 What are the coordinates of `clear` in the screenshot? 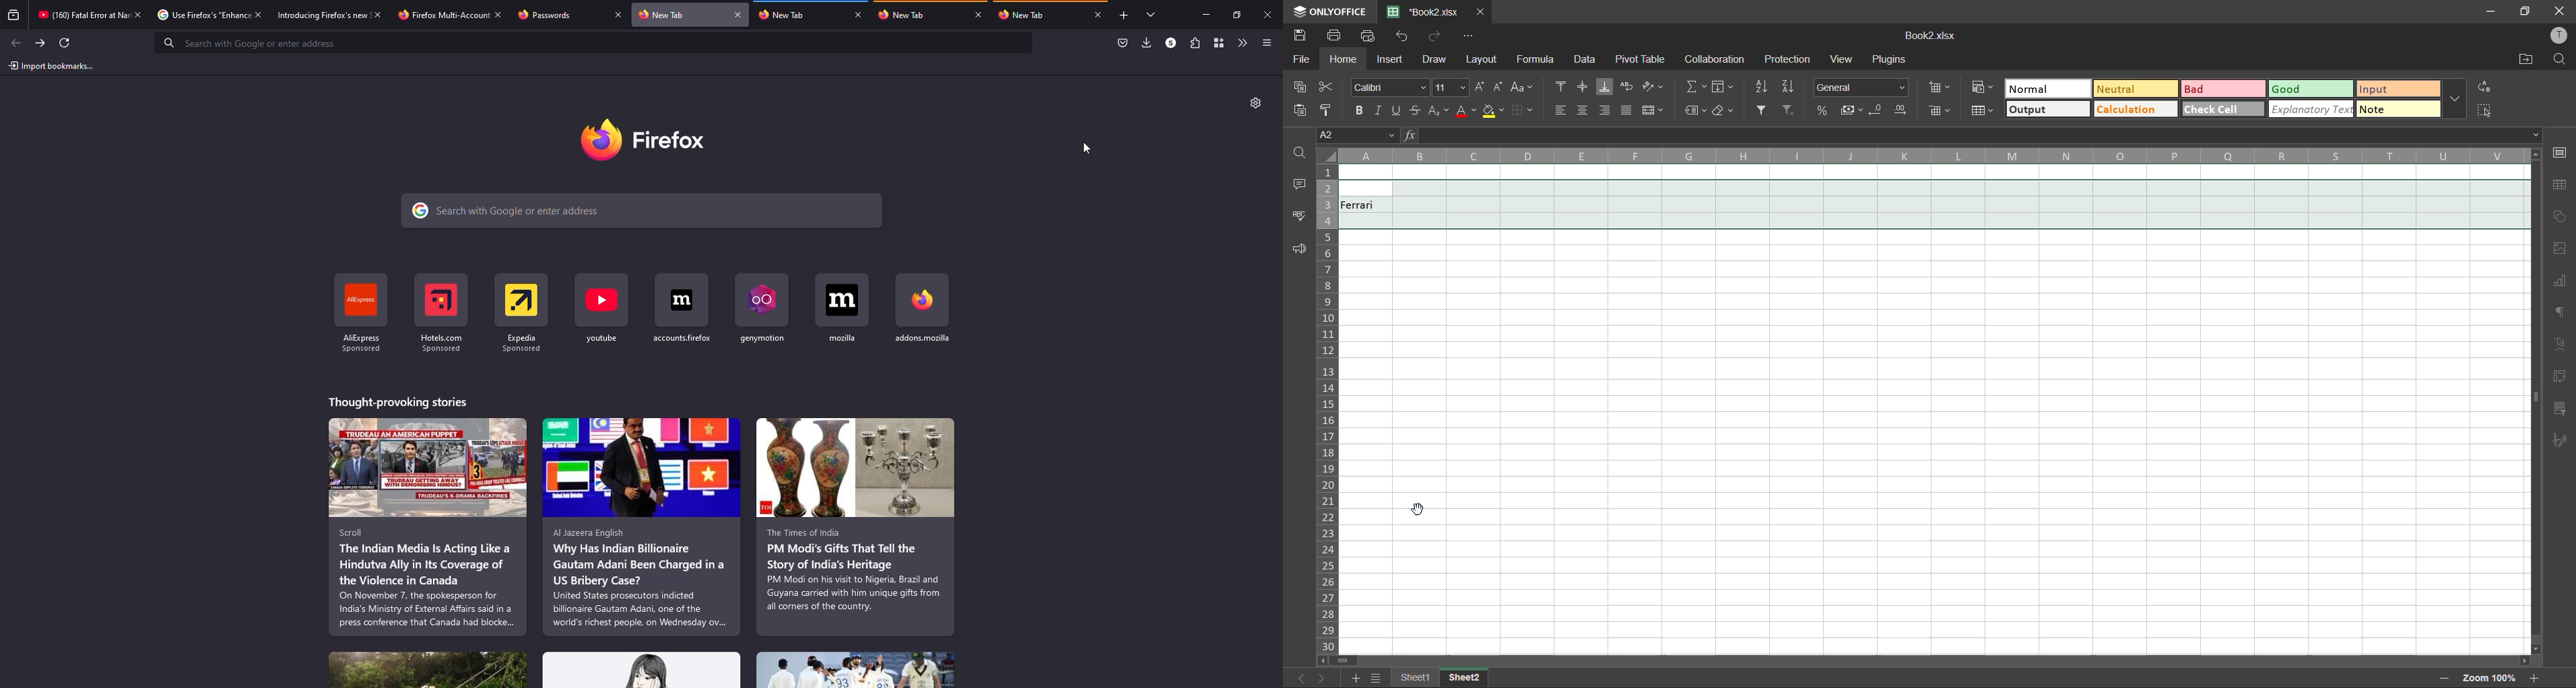 It's located at (1725, 110).